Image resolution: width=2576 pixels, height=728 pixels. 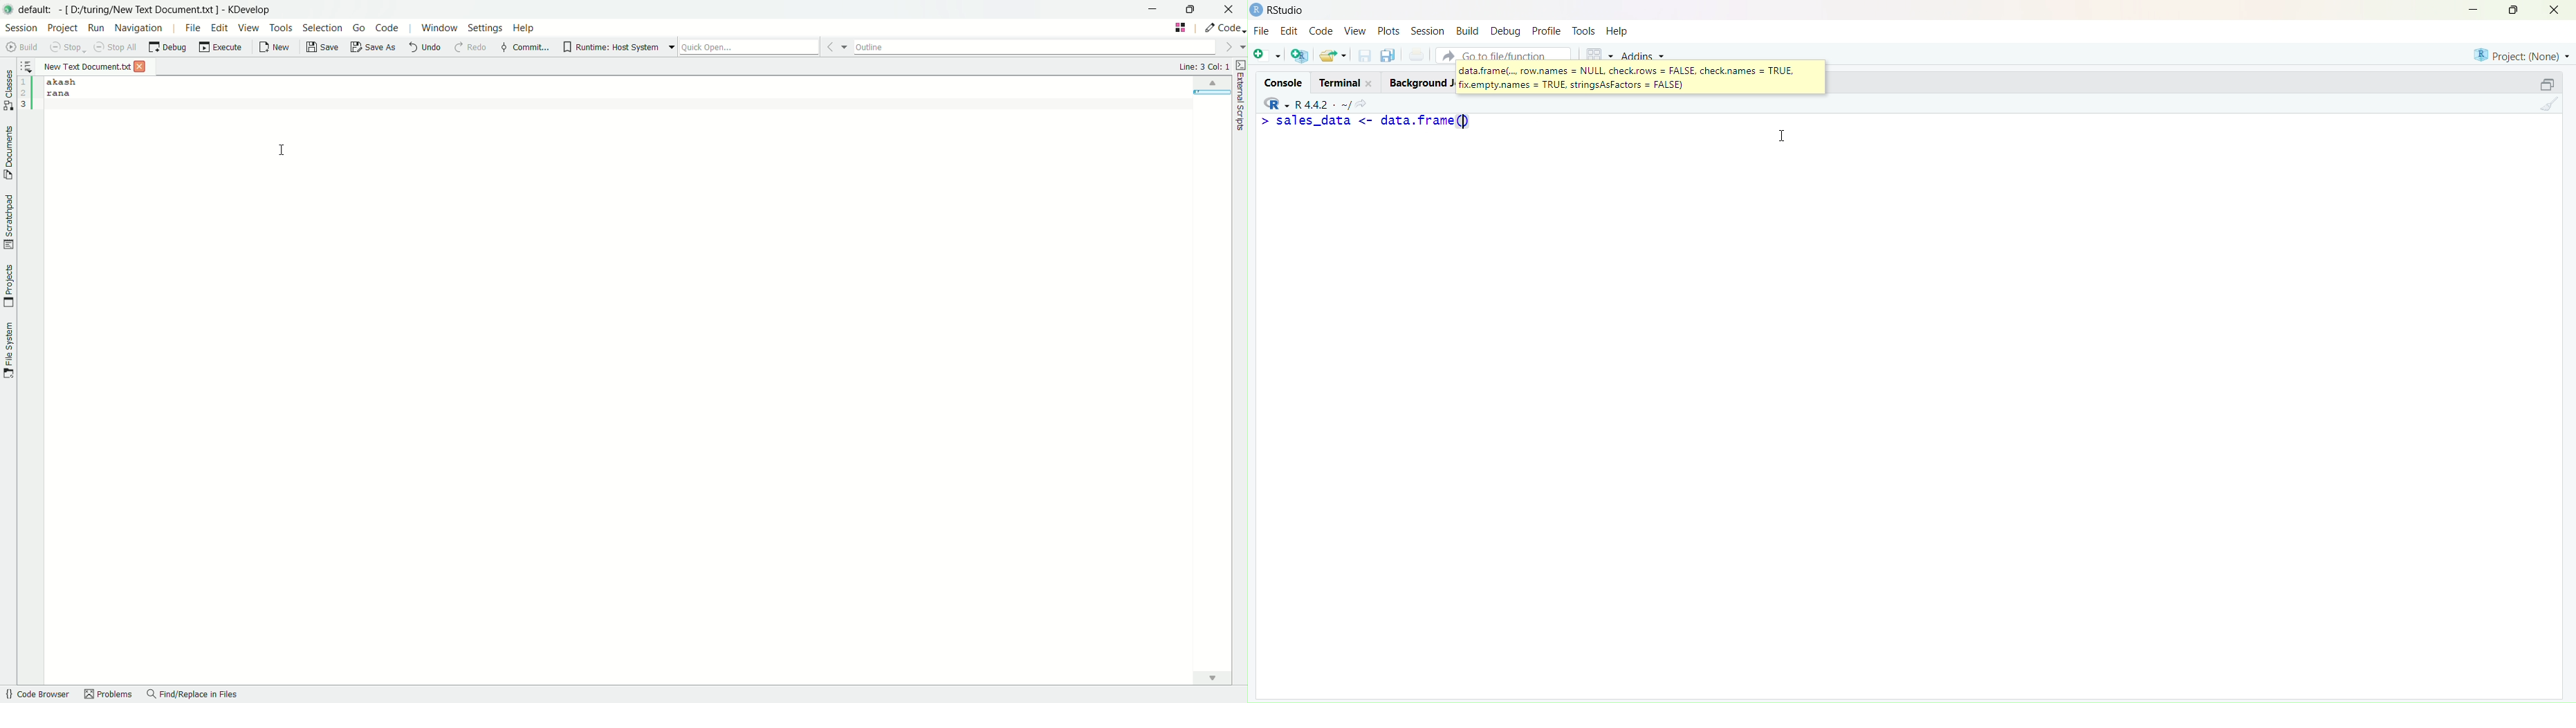 What do you see at coordinates (62, 27) in the screenshot?
I see `project menu` at bounding box center [62, 27].